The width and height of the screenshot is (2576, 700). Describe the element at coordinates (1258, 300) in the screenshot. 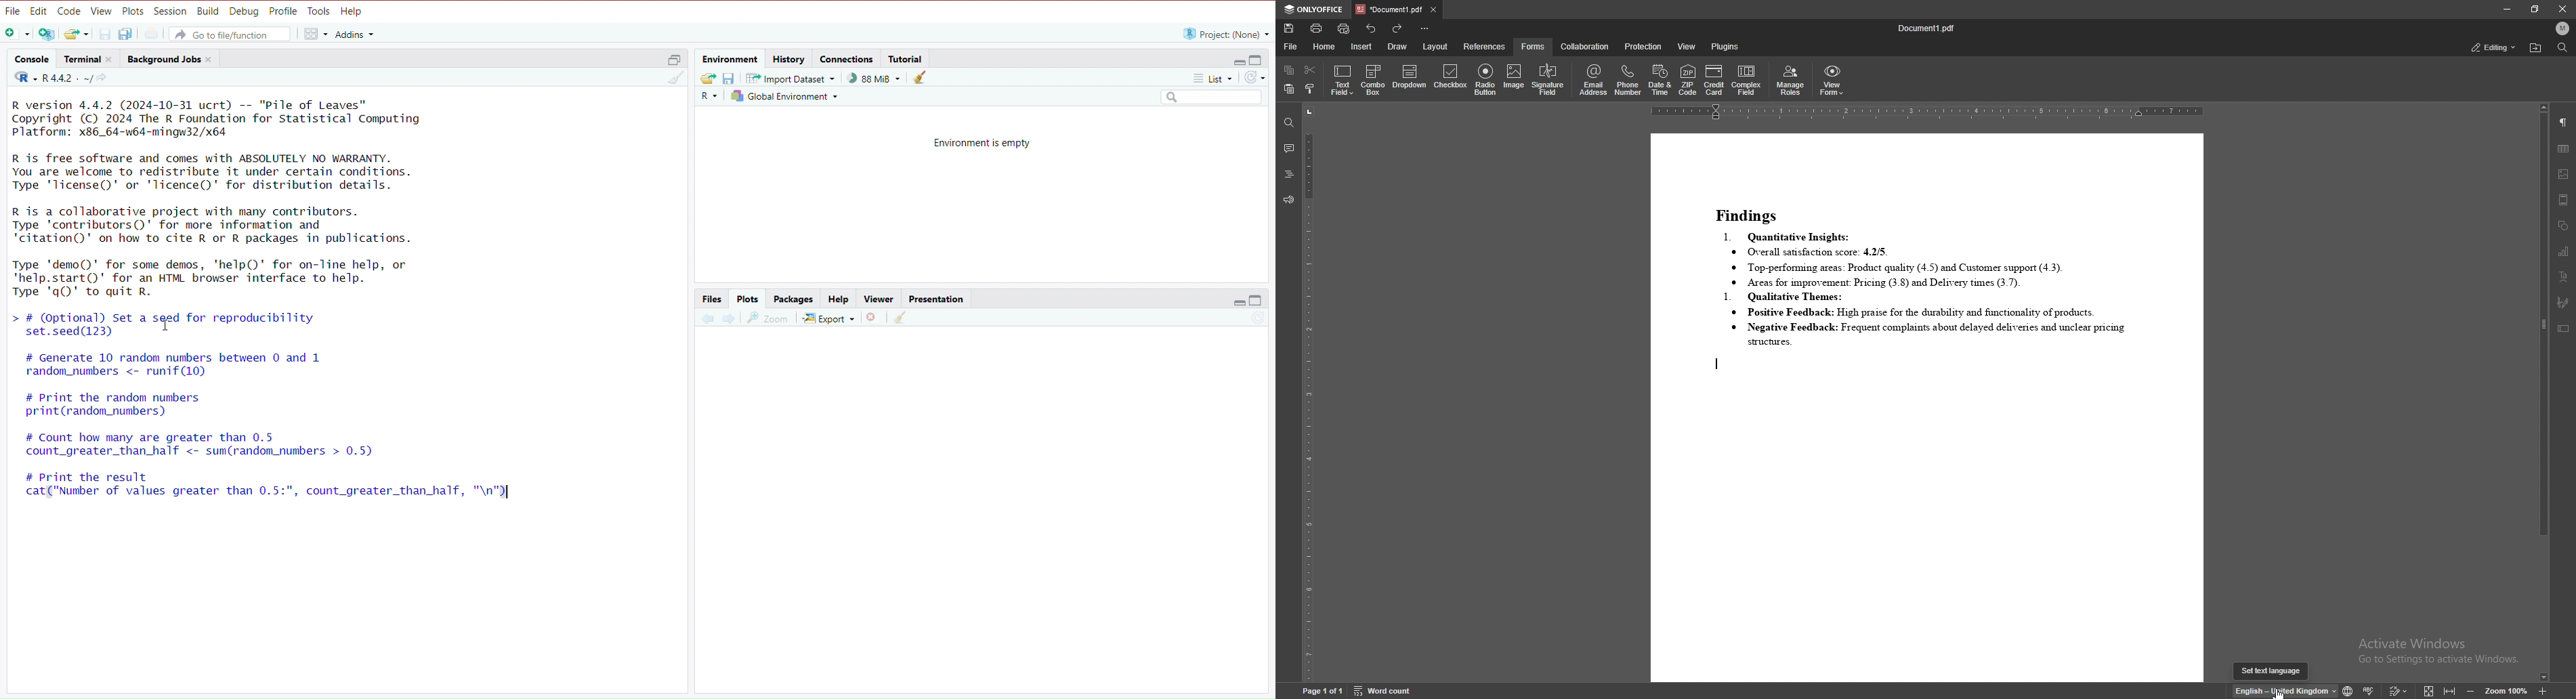

I see `Full Height` at that location.